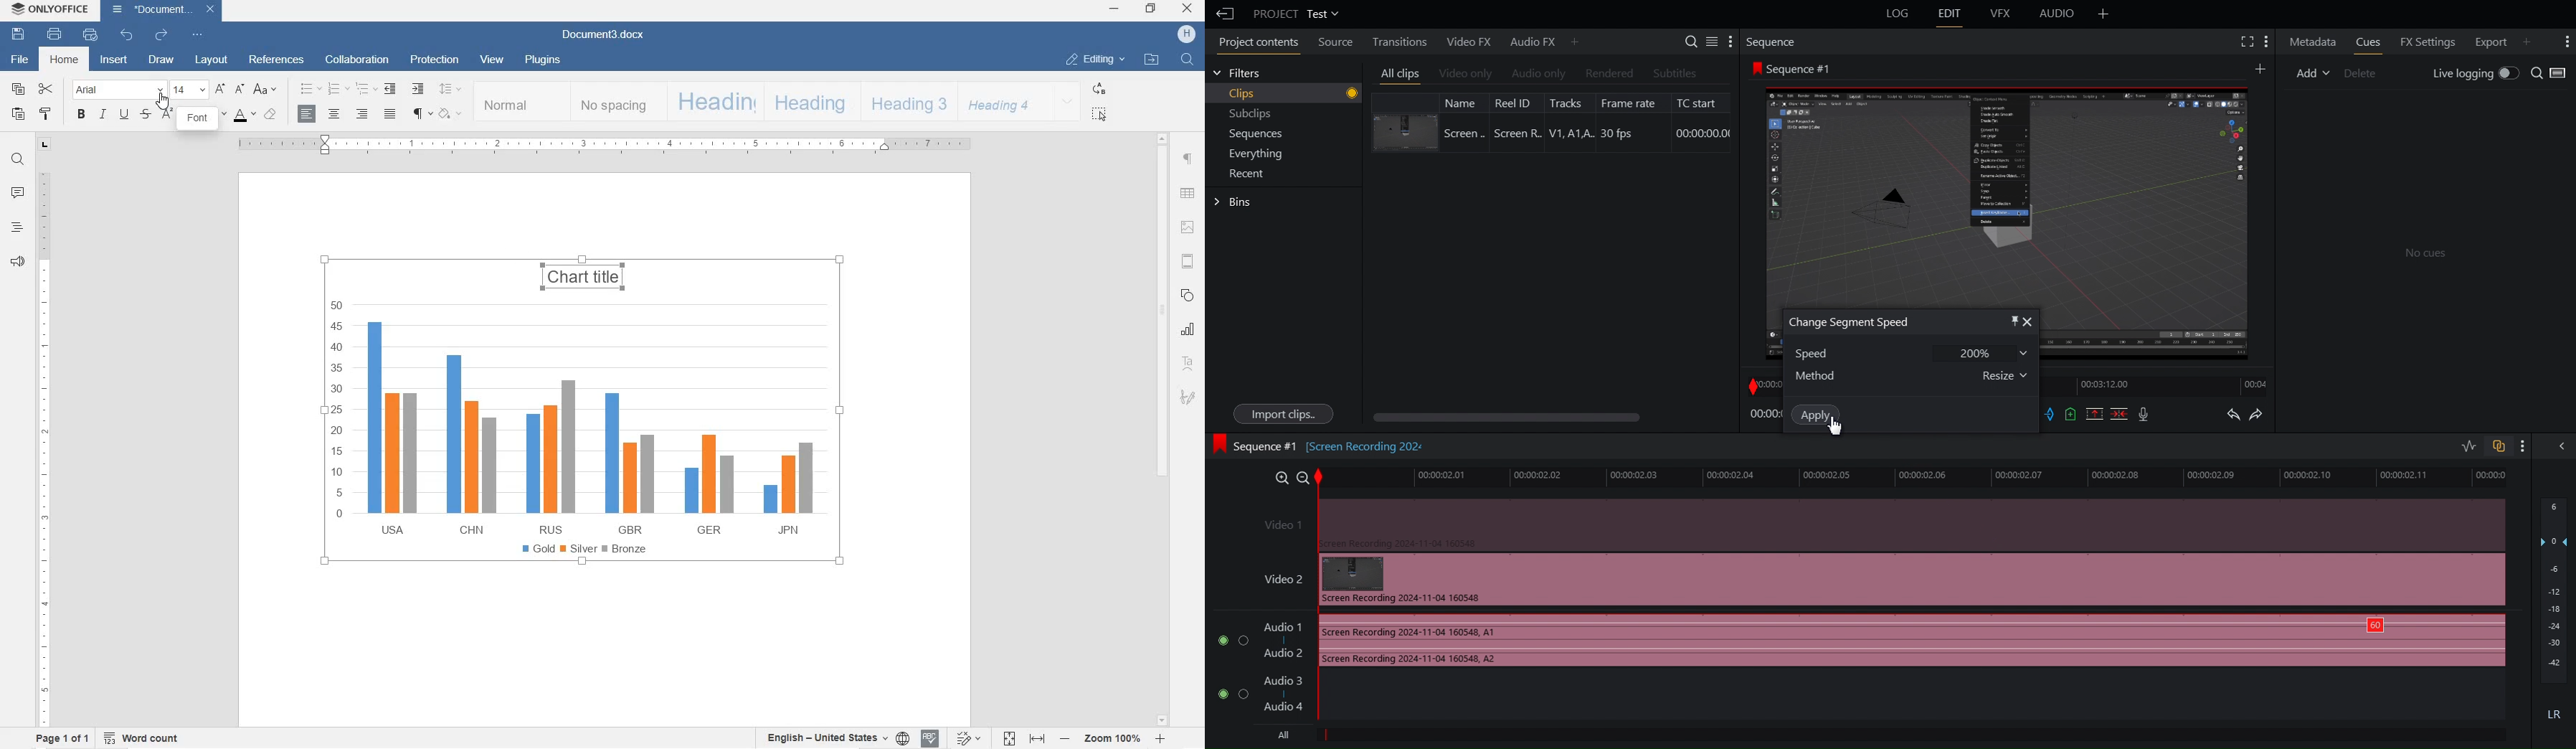 This screenshot has height=756, width=2576. Describe the element at coordinates (64, 739) in the screenshot. I see `PAGE 1 OF 1` at that location.